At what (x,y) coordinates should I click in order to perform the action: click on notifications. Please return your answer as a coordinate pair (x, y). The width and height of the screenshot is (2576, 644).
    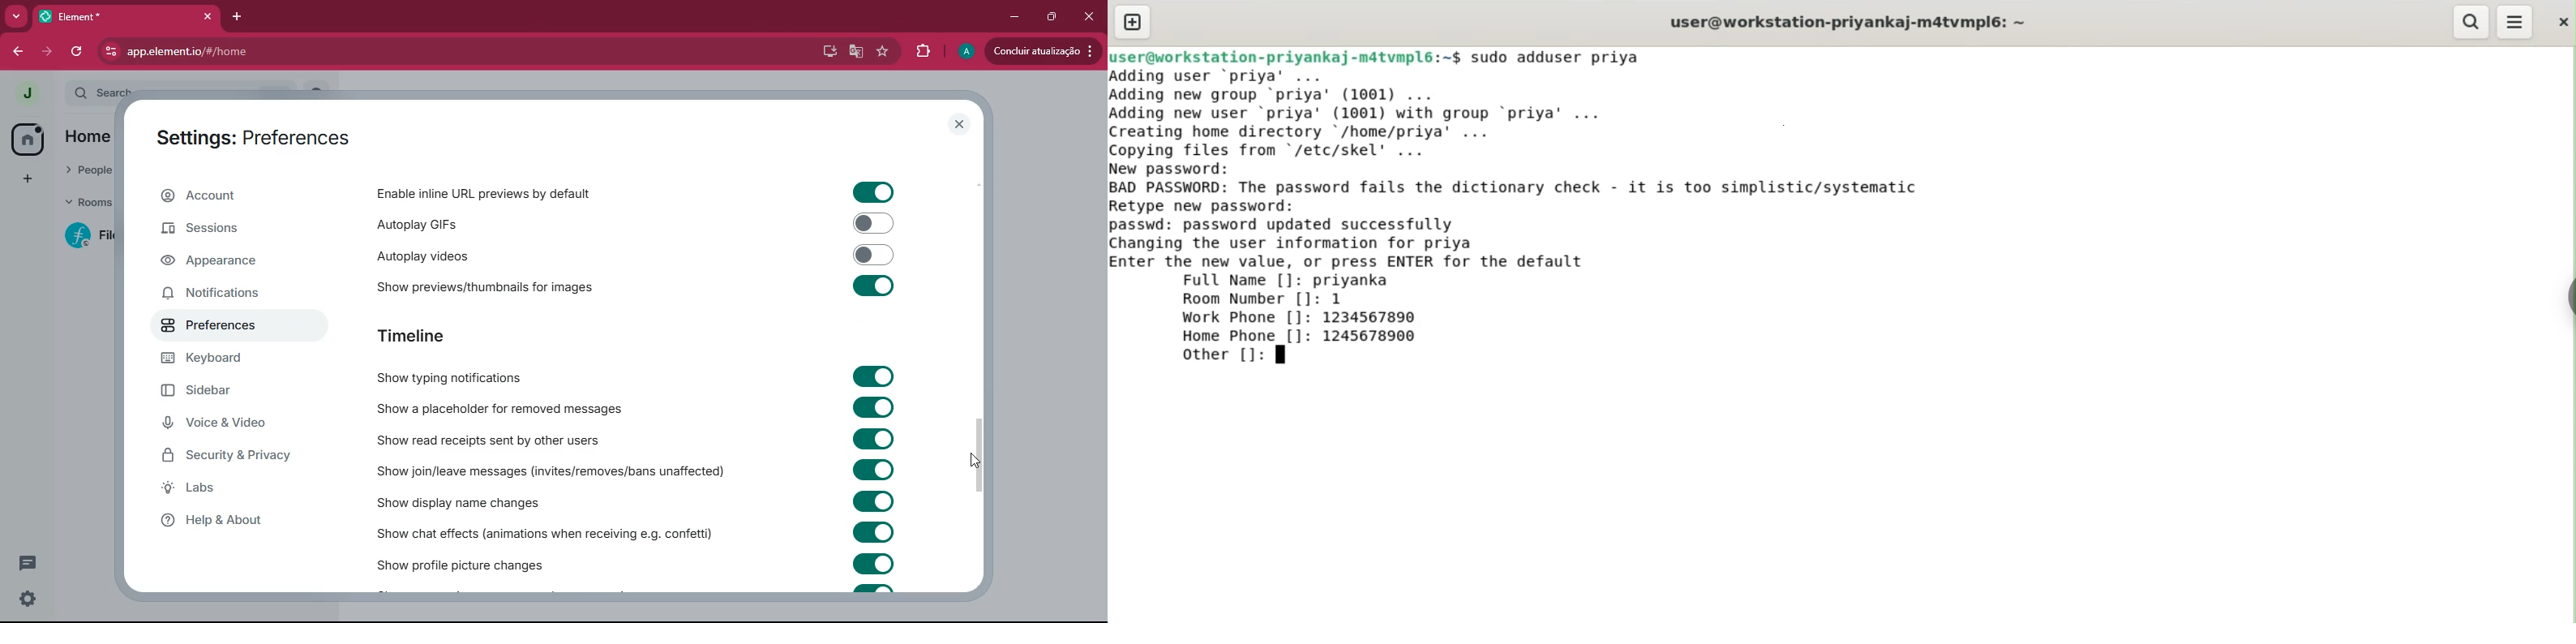
    Looking at the image, I should click on (225, 292).